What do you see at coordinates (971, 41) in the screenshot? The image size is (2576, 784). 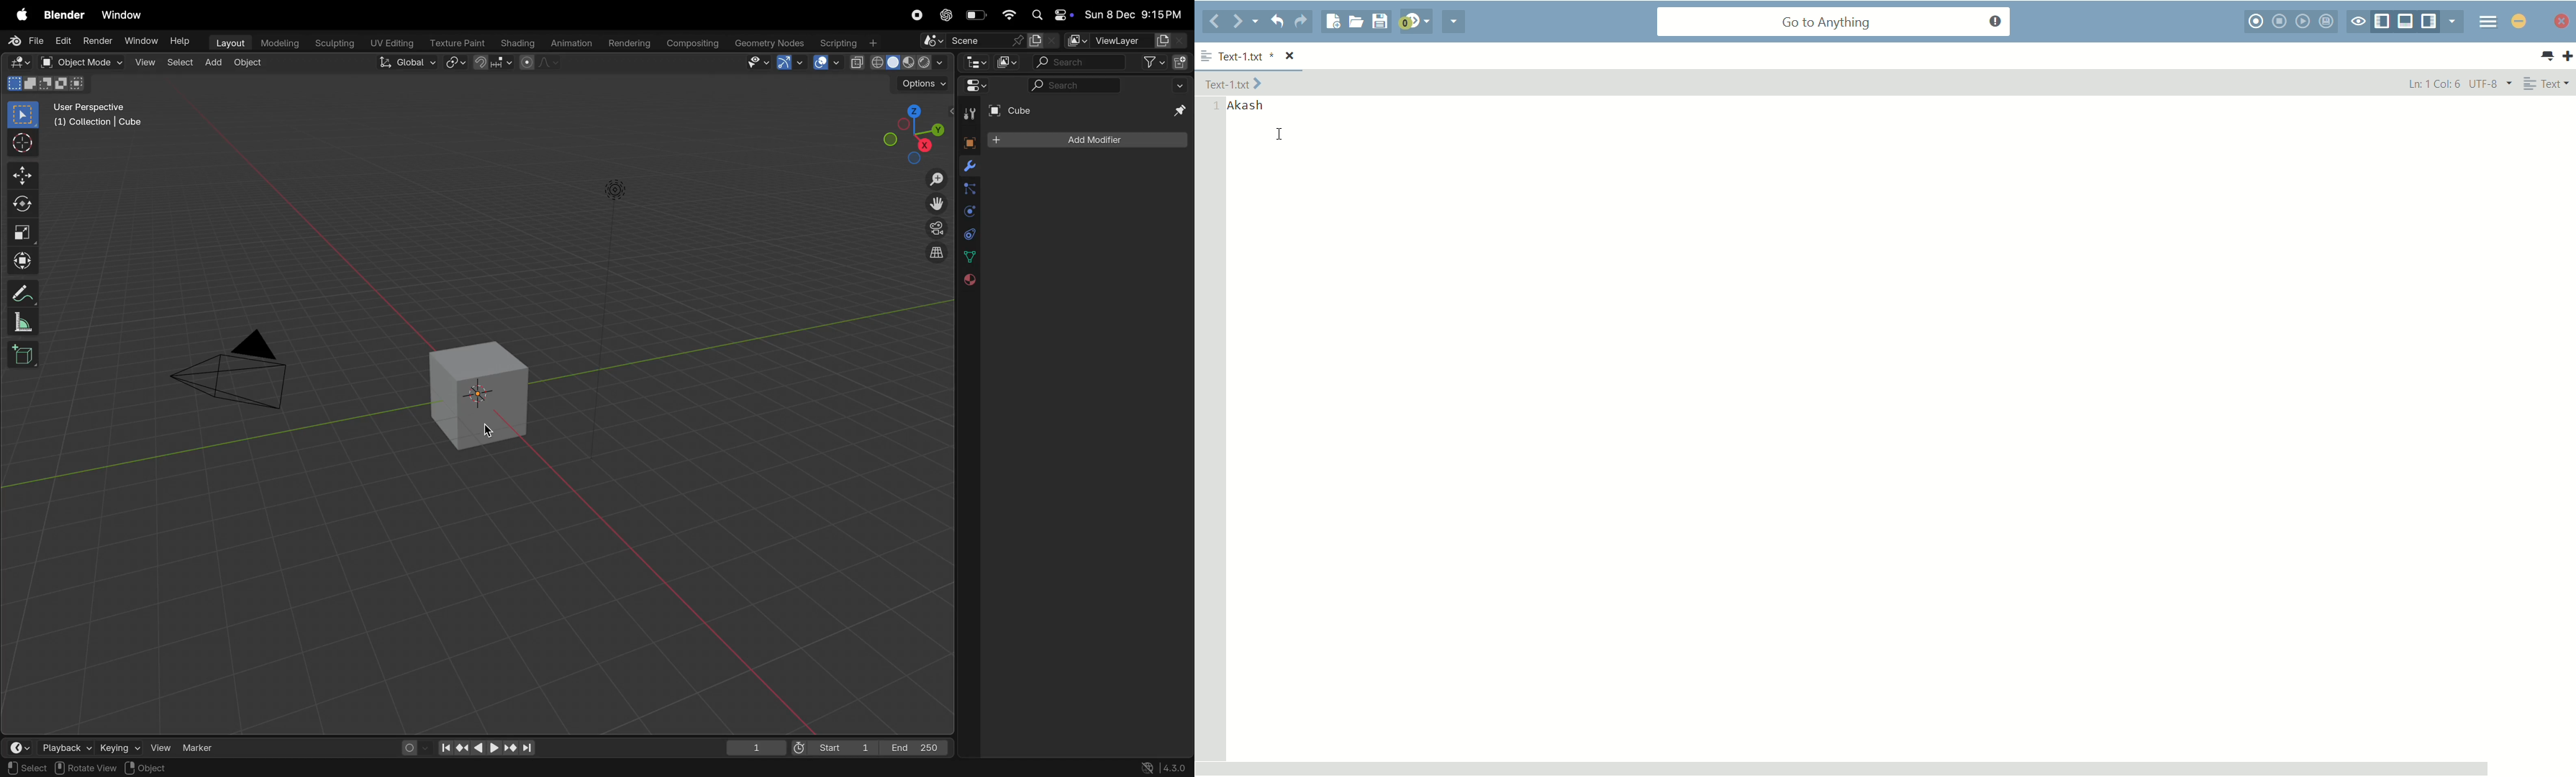 I see `pin scene` at bounding box center [971, 41].